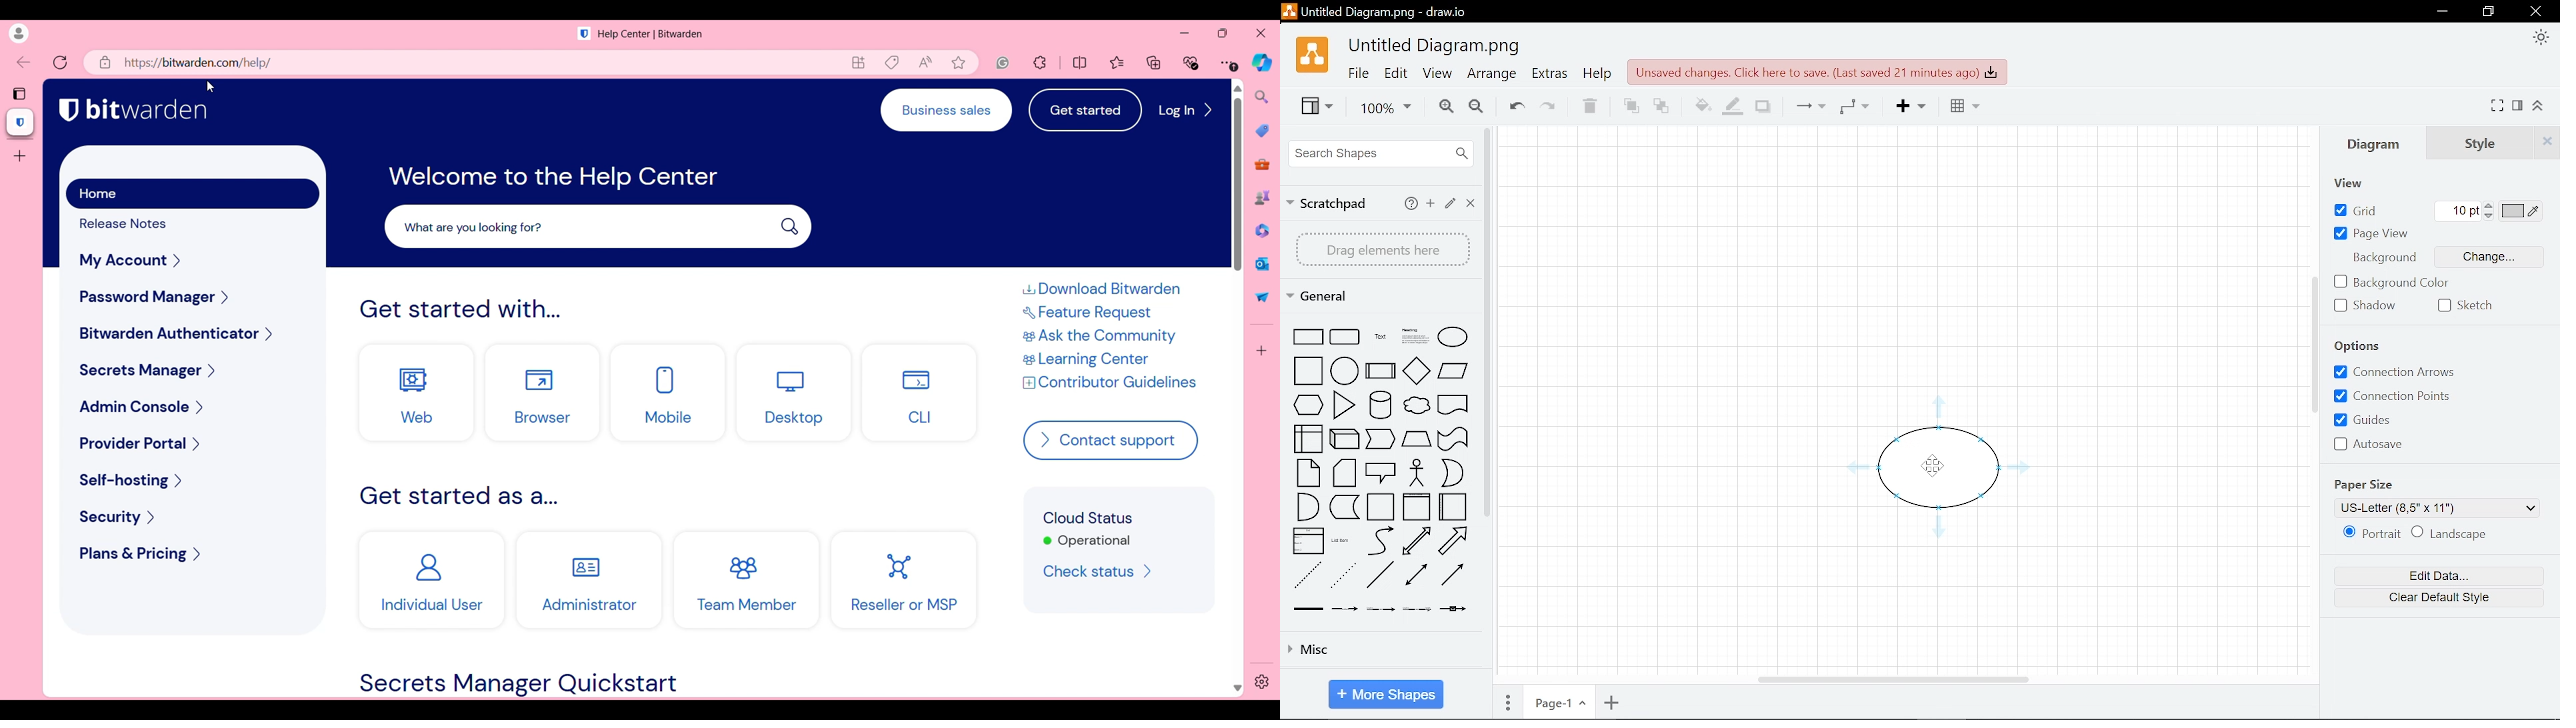 This screenshot has height=728, width=2576. I want to click on Guides, so click(2361, 419).